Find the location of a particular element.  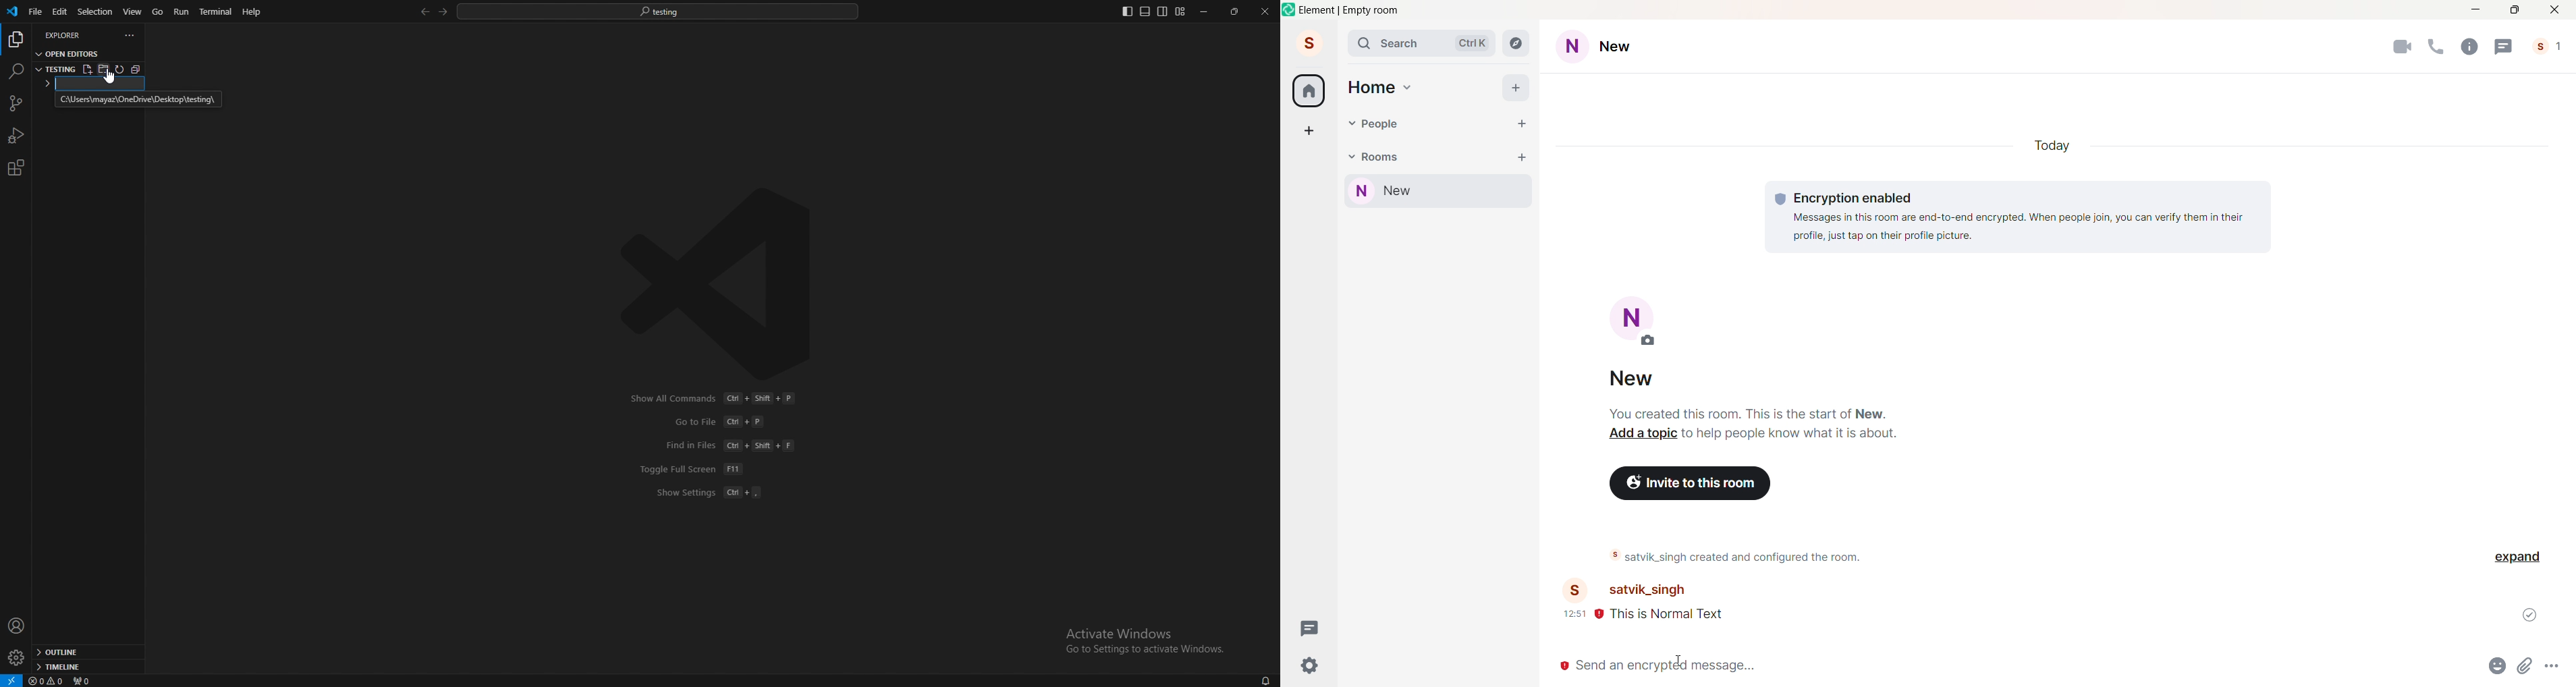

Room Drop down is located at coordinates (1351, 157).